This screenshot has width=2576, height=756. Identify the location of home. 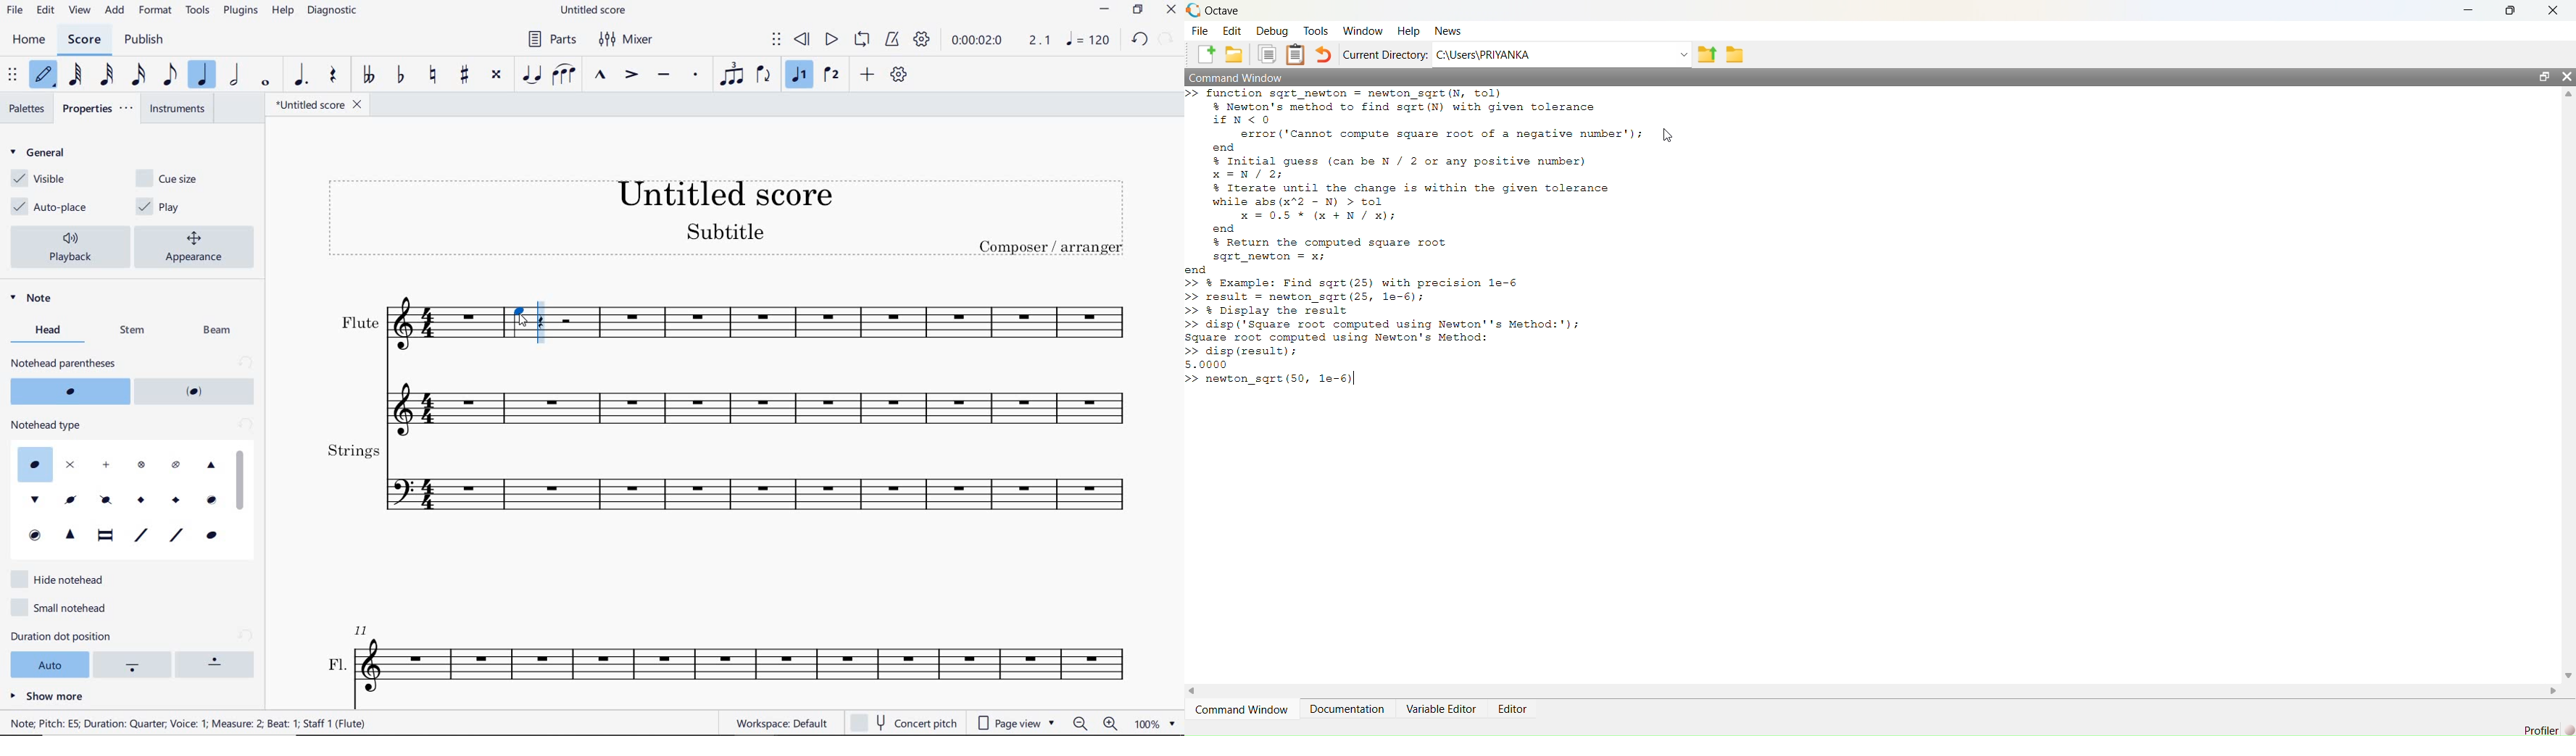
(30, 40).